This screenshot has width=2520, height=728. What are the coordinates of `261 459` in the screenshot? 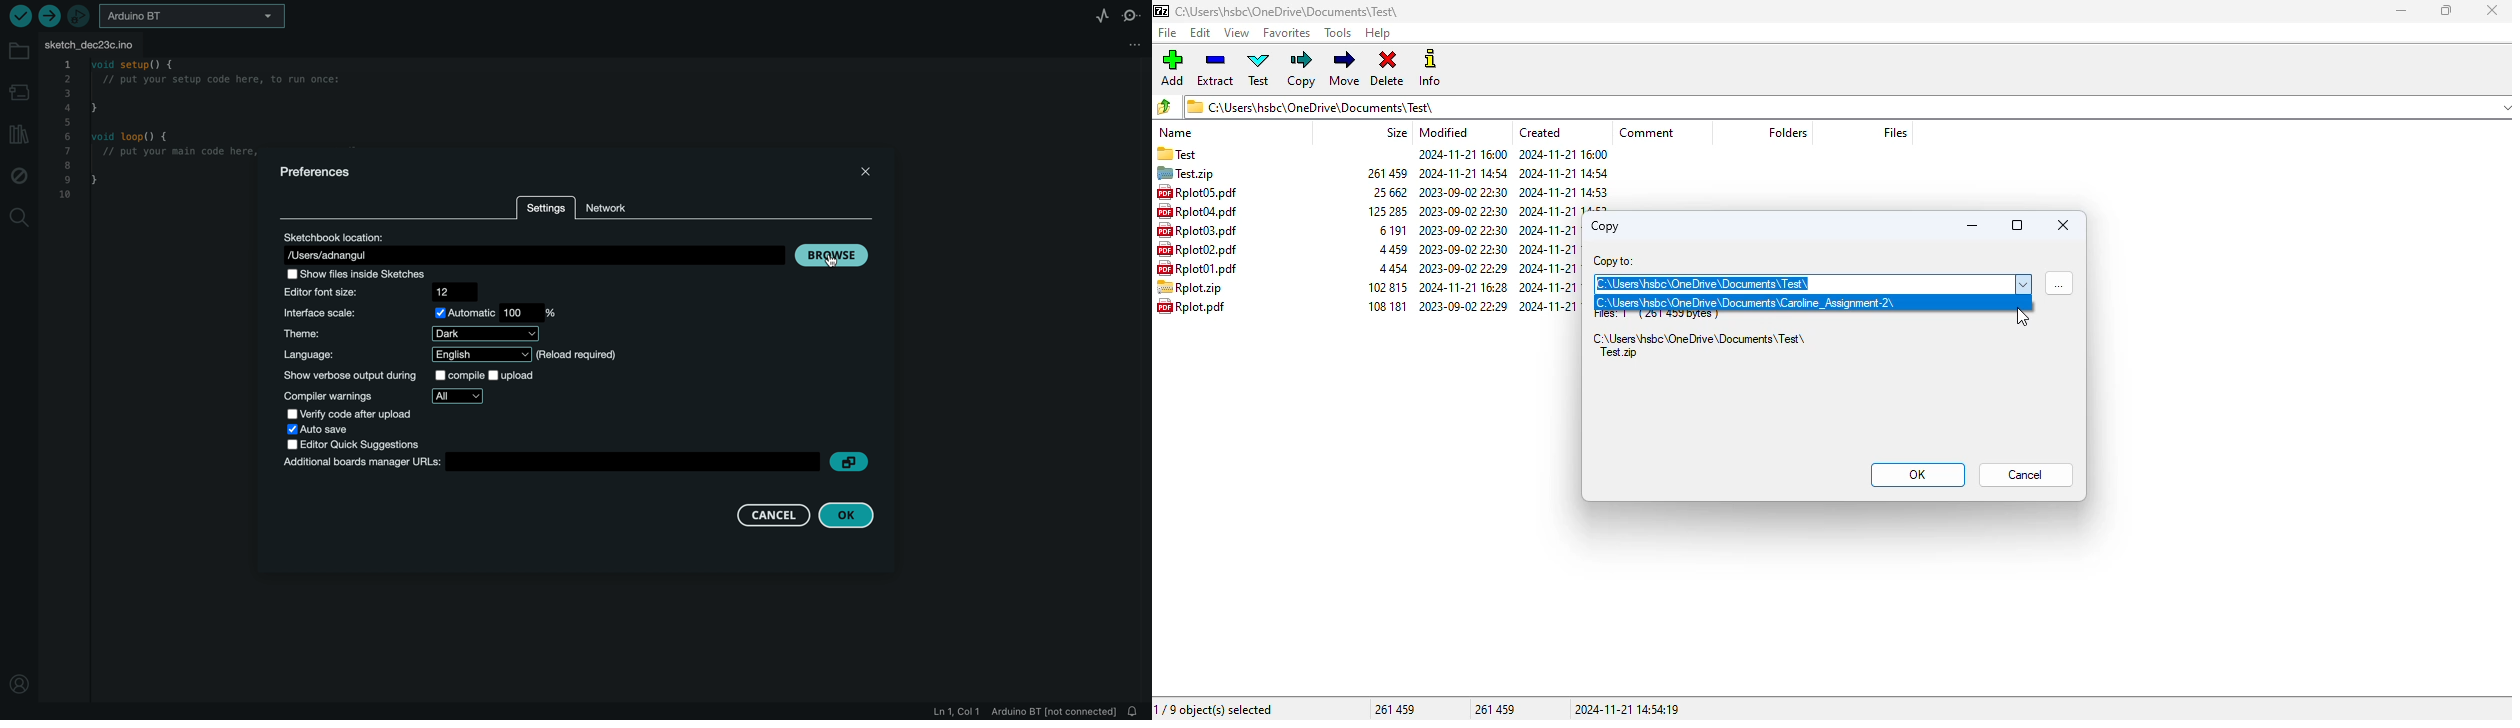 It's located at (1495, 709).